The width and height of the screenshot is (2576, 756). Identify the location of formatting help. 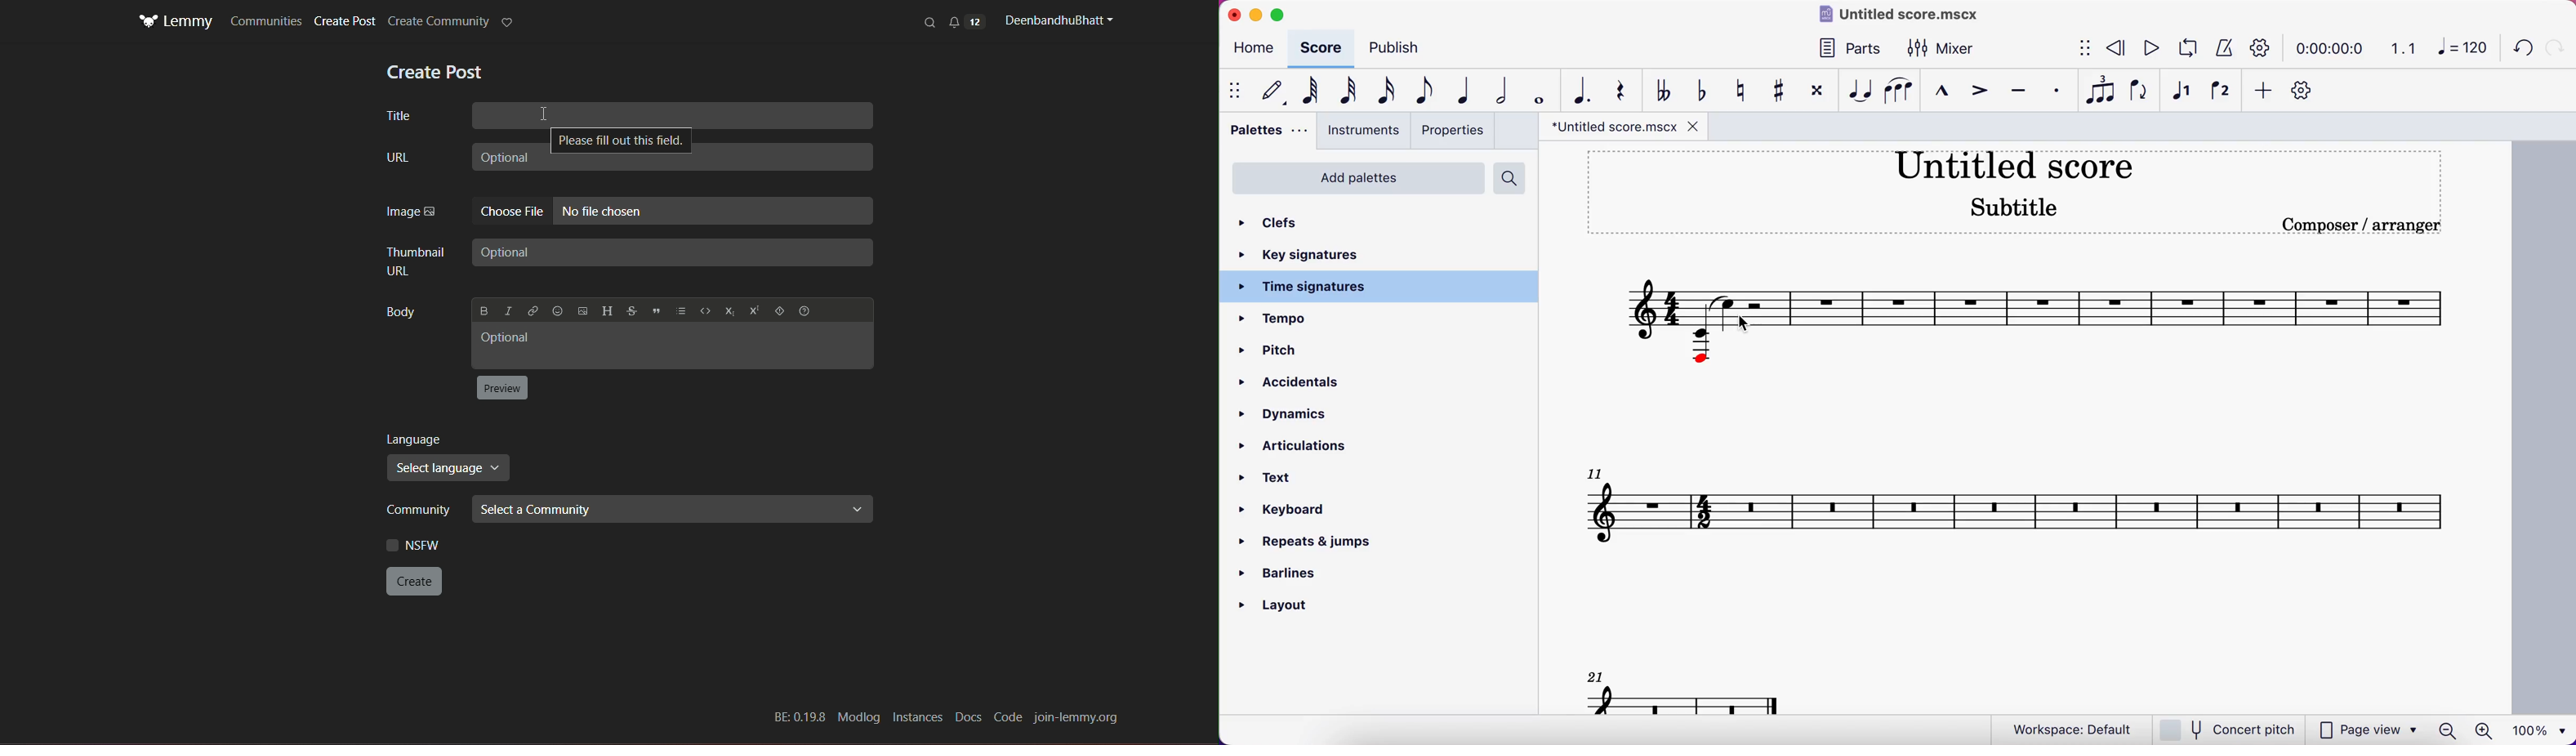
(805, 310).